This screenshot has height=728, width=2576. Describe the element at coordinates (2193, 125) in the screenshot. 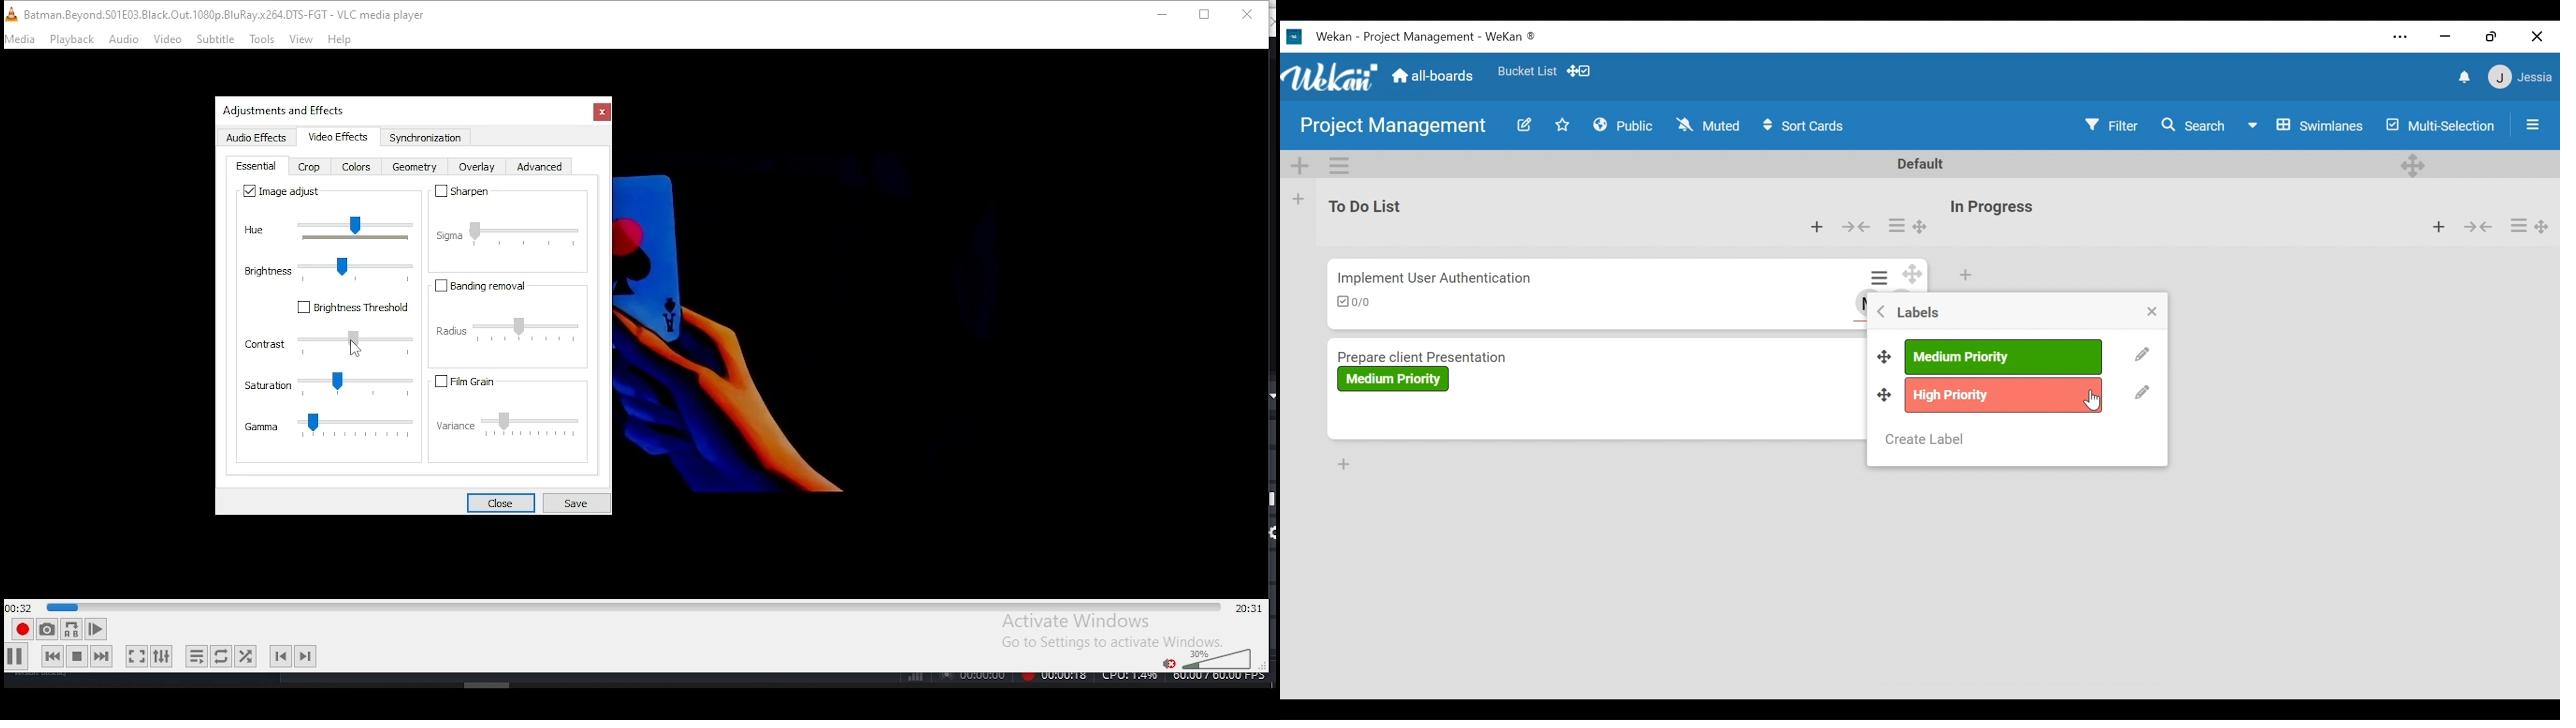

I see `Search` at that location.